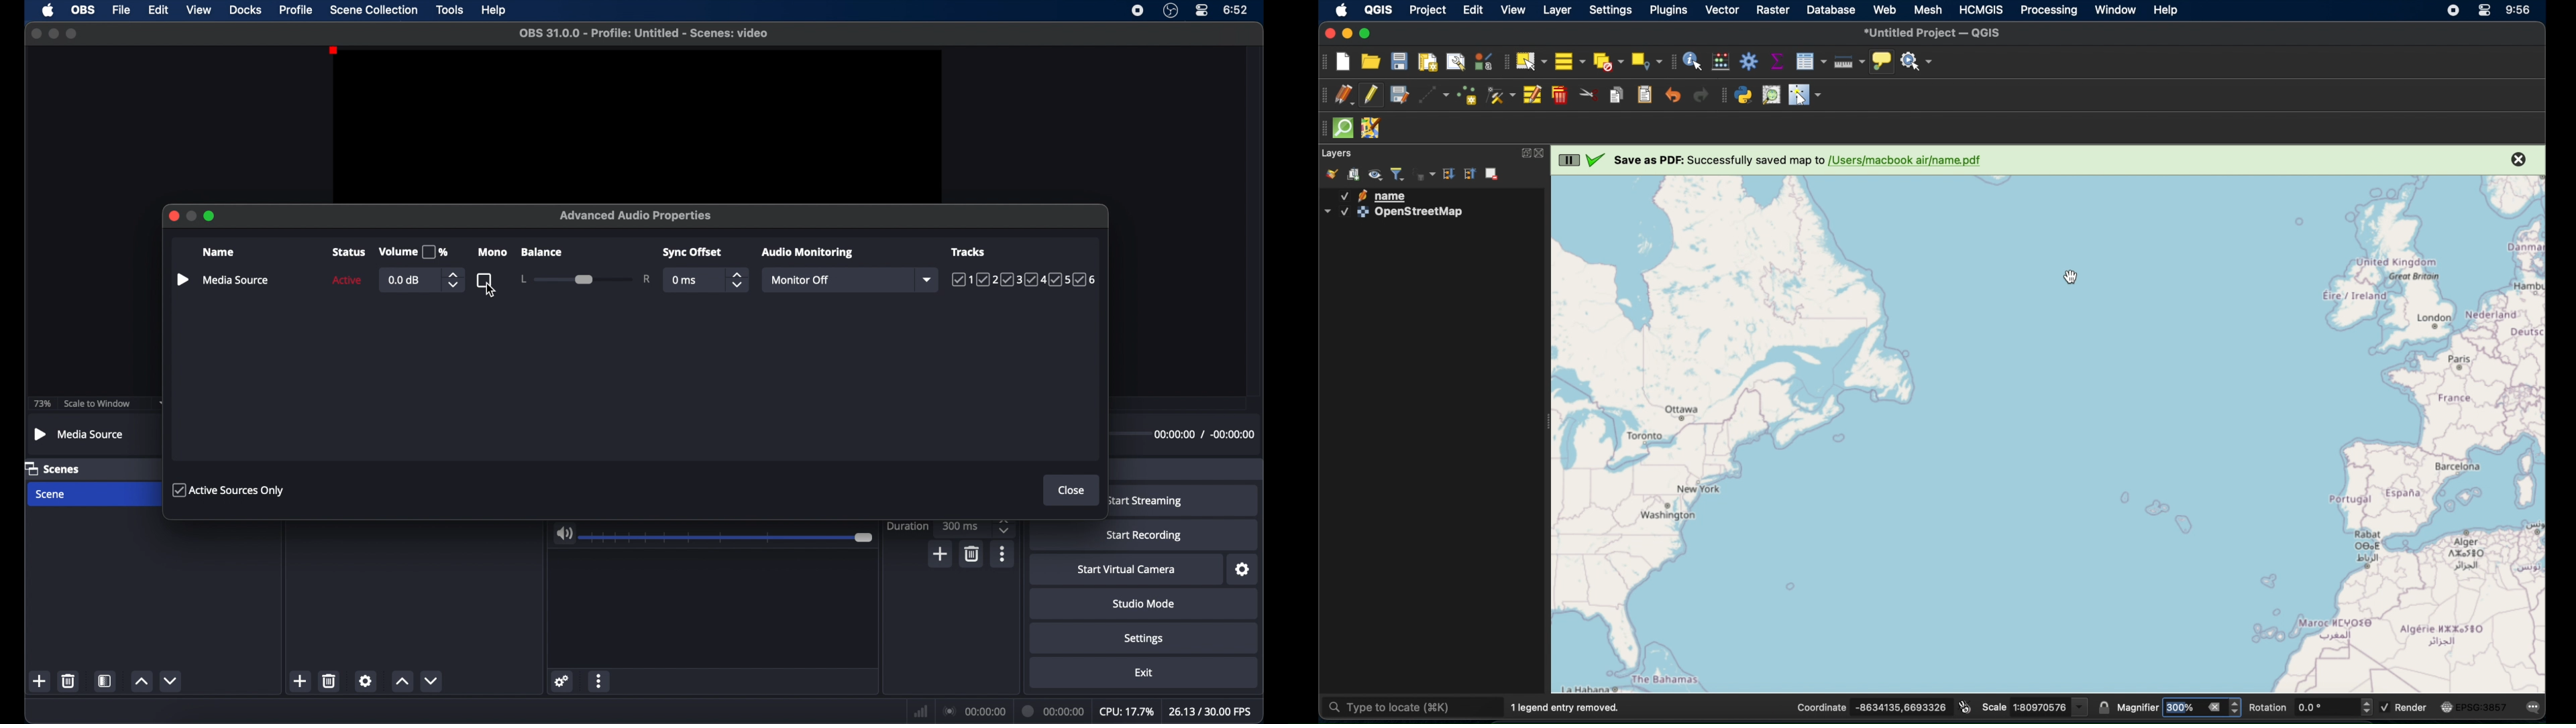 The width and height of the screenshot is (2576, 728). Describe the element at coordinates (1531, 95) in the screenshot. I see `modify attributes ` at that location.